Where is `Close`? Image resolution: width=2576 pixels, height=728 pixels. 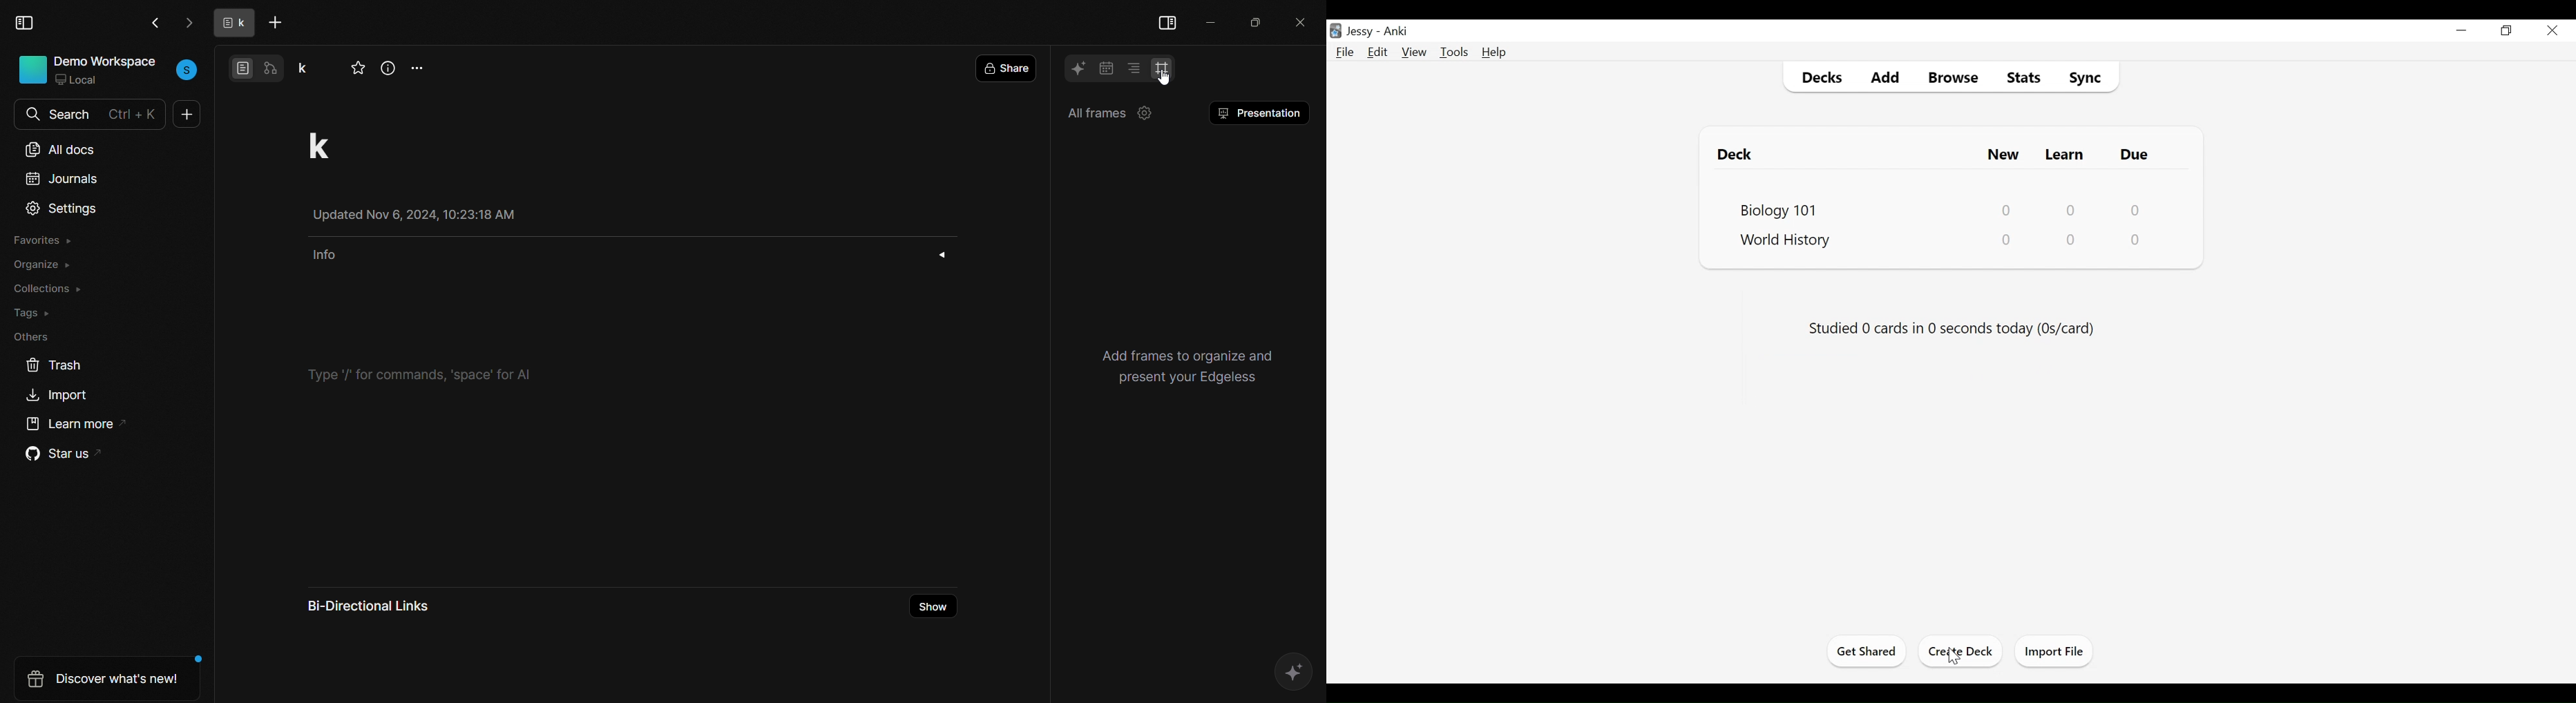
Close is located at coordinates (2552, 31).